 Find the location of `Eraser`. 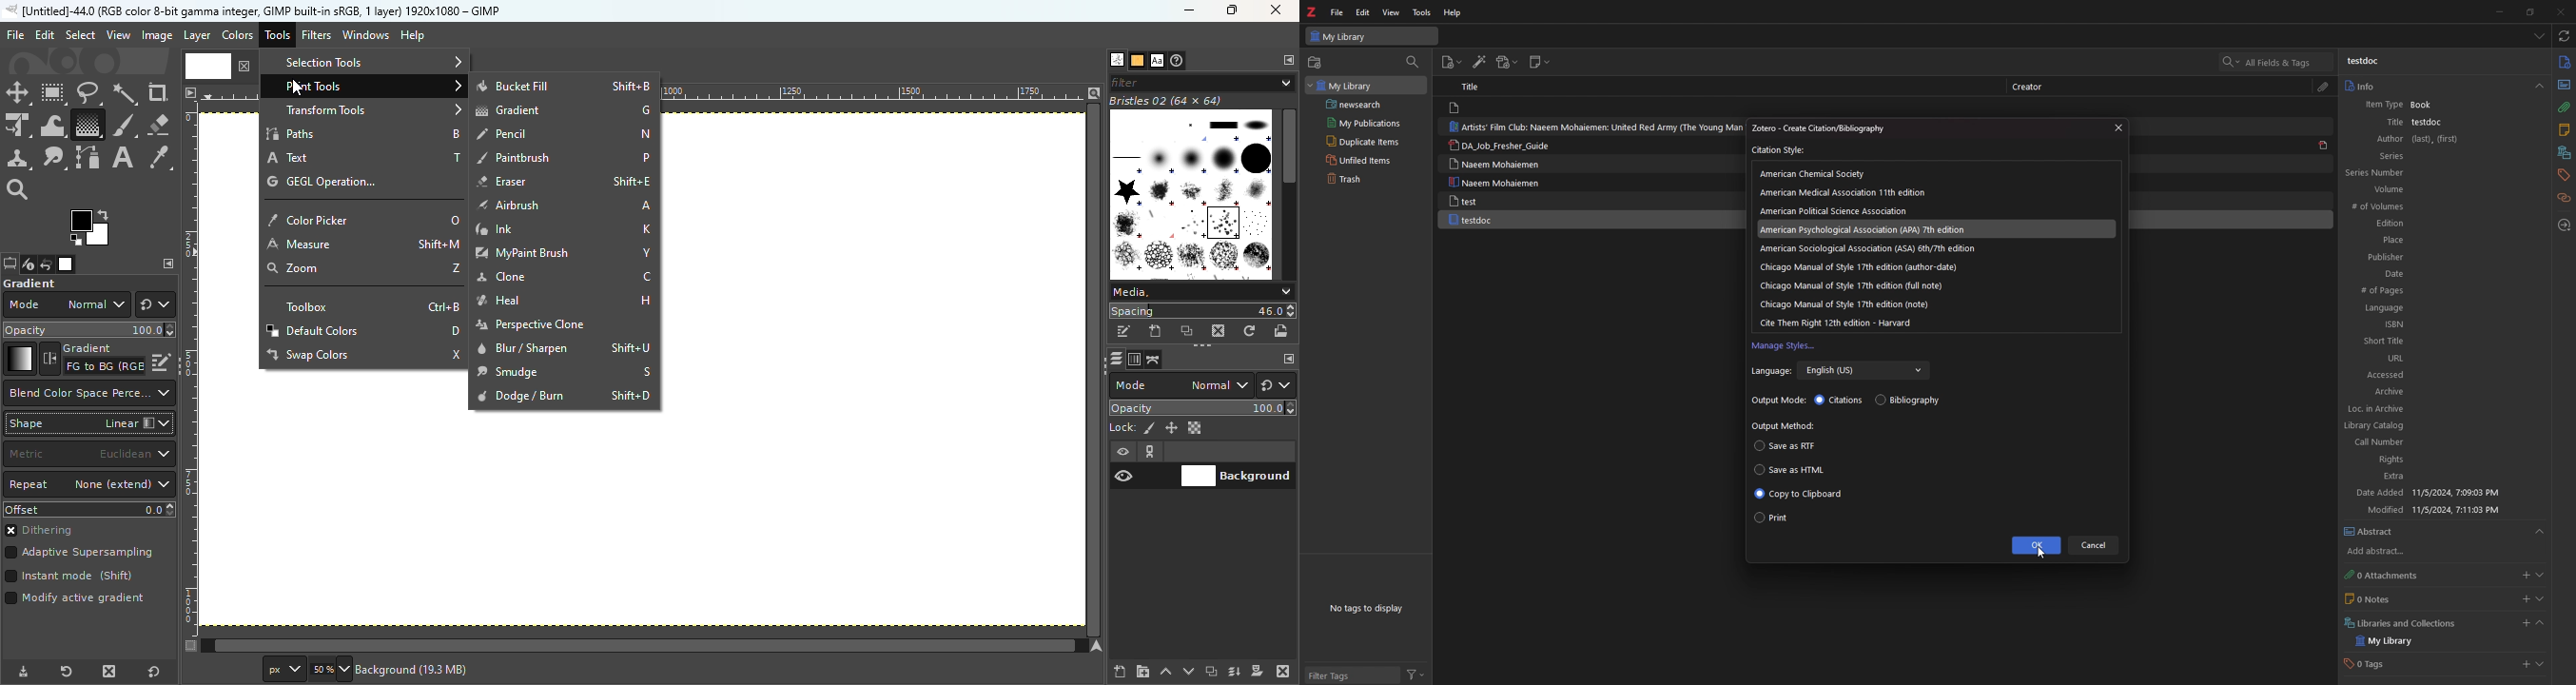

Eraser is located at coordinates (561, 181).